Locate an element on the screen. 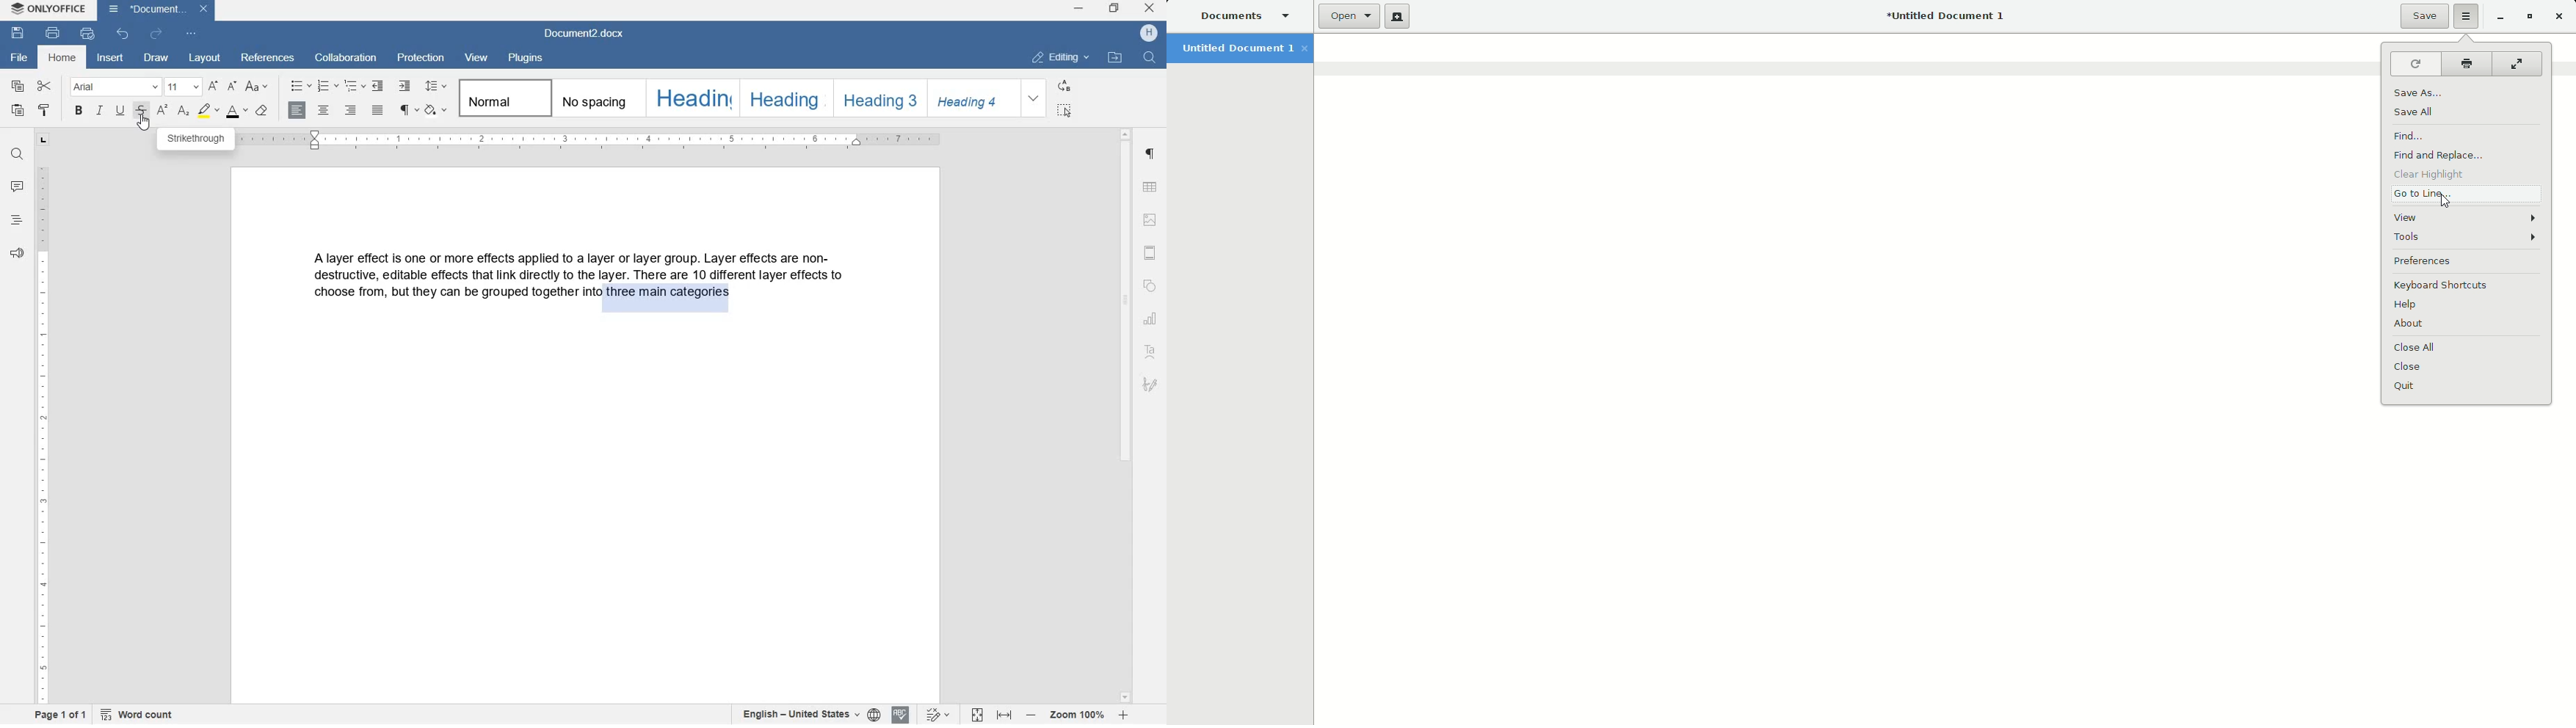 This screenshot has height=728, width=2576. Keyboard Shortcuts is located at coordinates (2452, 286).